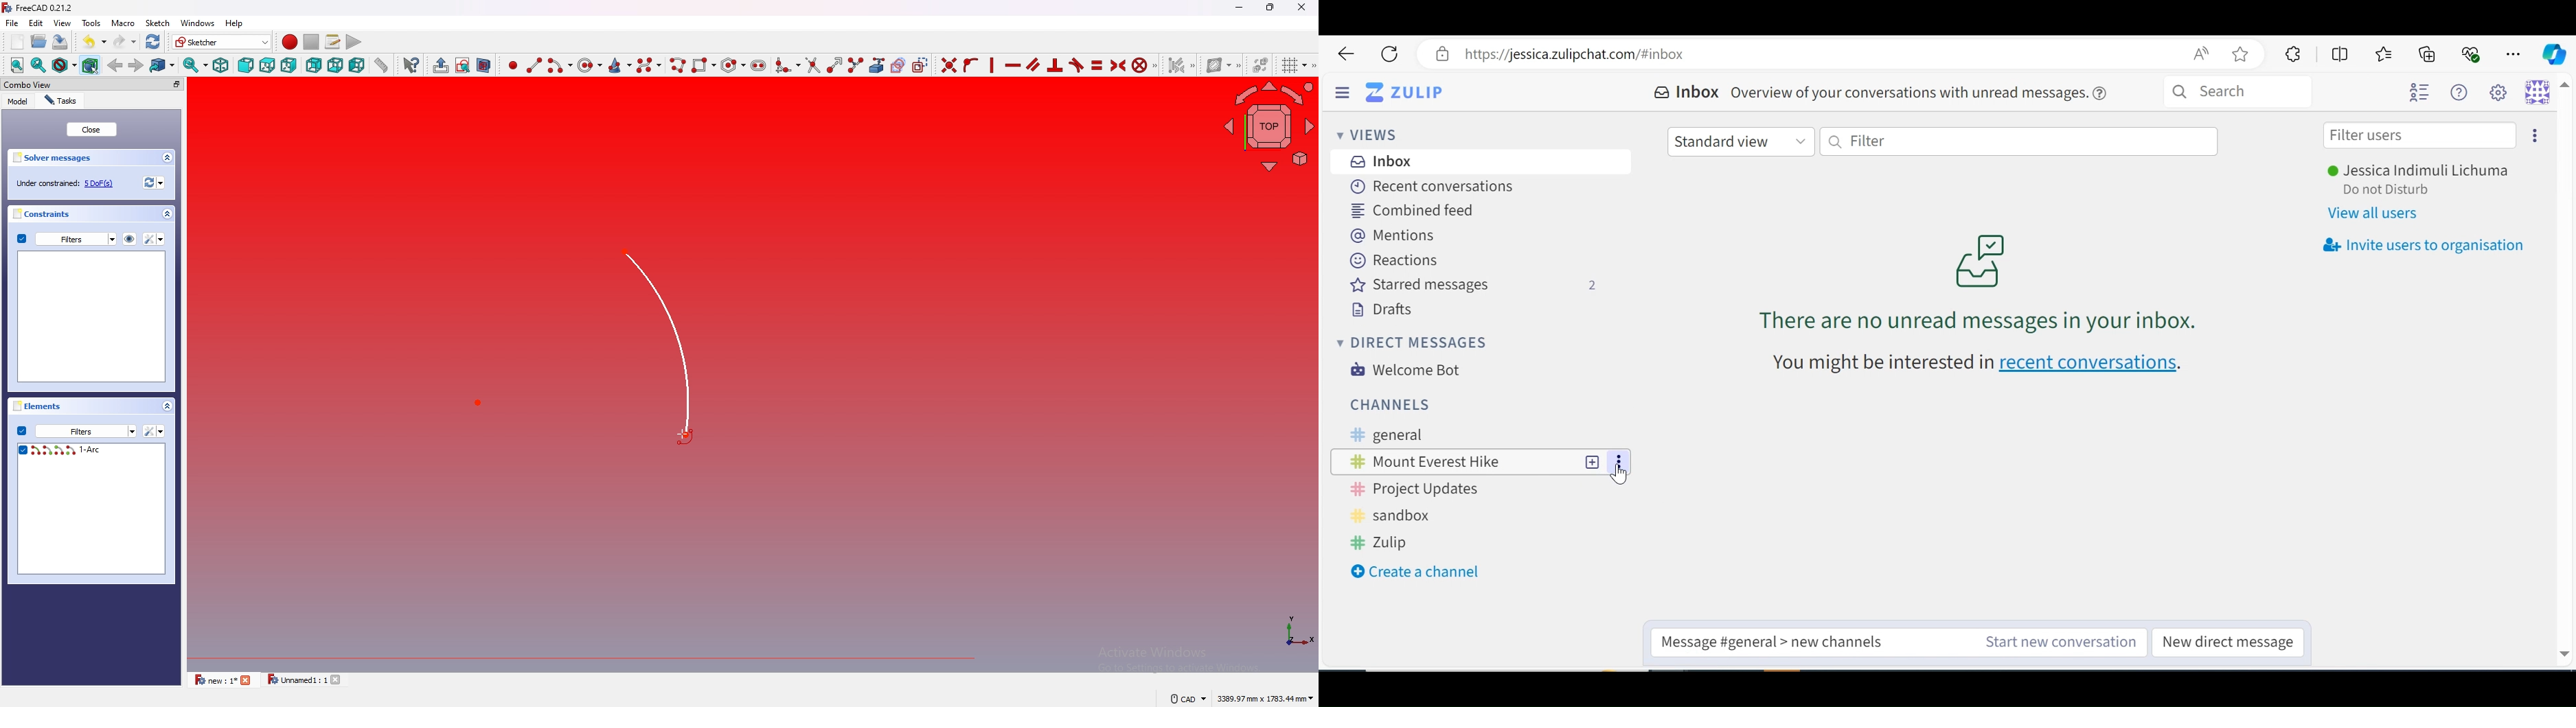 The width and height of the screenshot is (2576, 728). I want to click on constrain perpendicular, so click(1056, 66).